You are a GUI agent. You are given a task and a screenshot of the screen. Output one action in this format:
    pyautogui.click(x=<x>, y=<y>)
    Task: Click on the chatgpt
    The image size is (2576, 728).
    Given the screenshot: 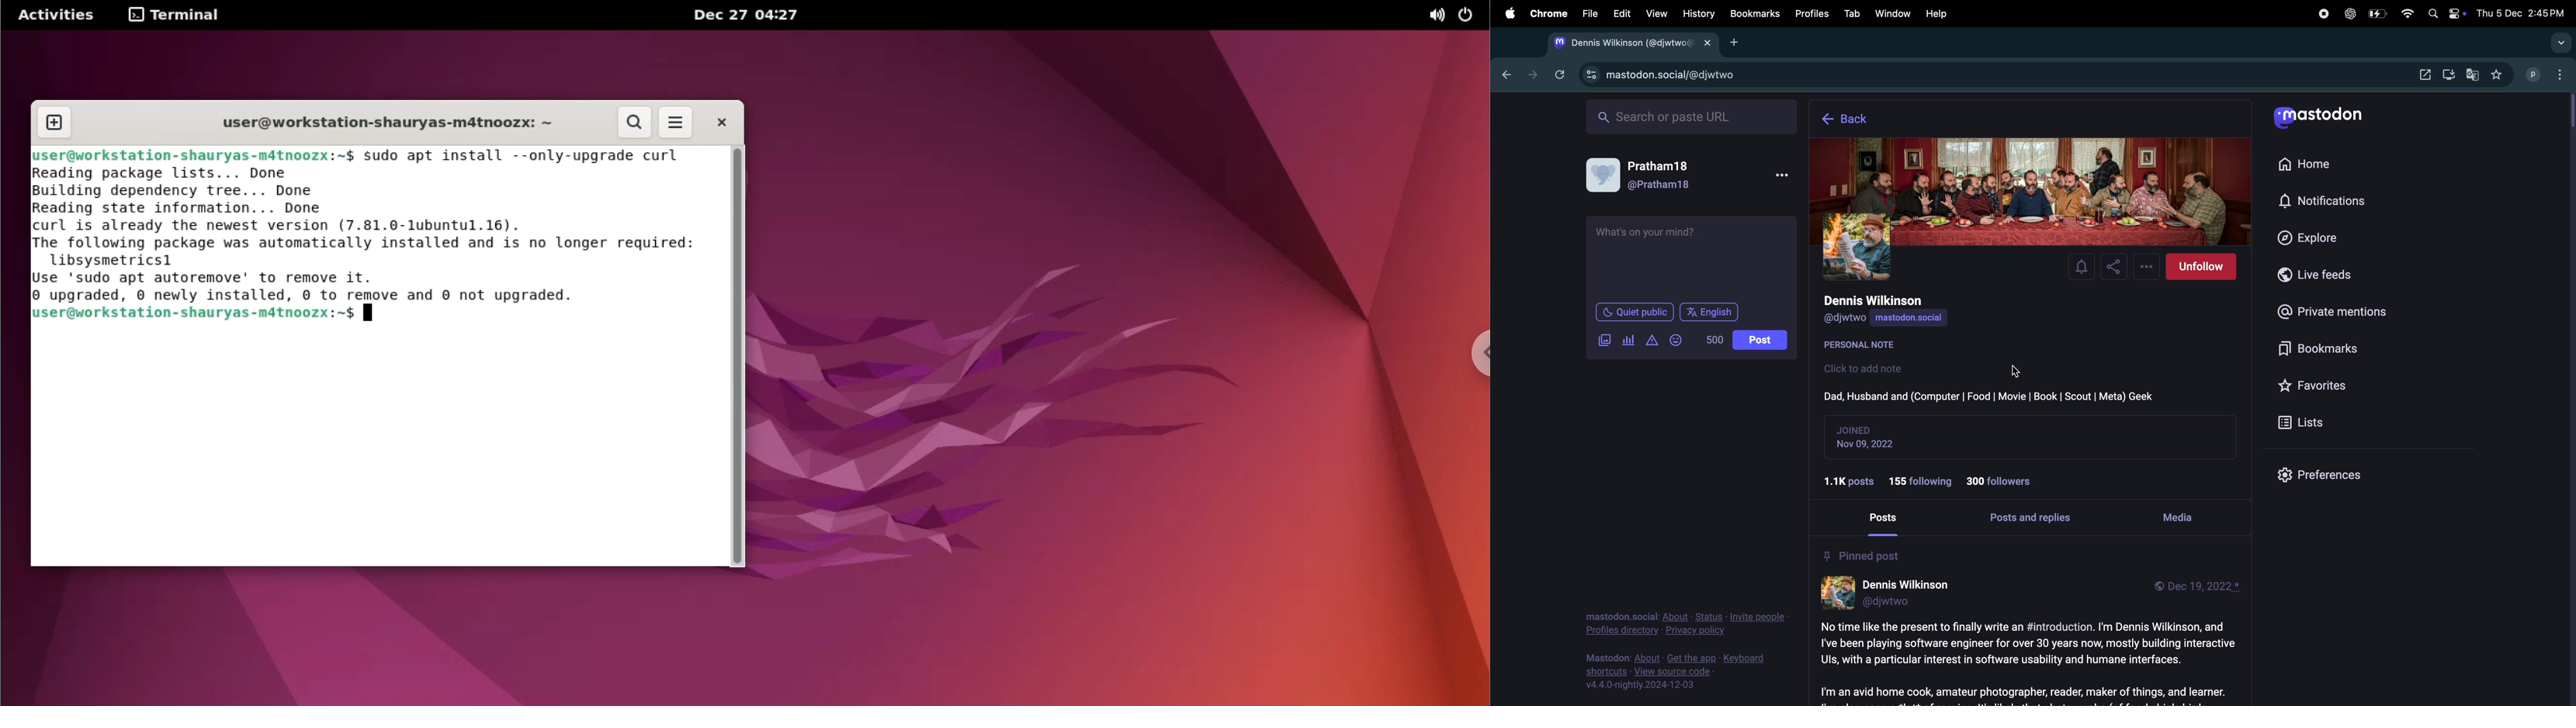 What is the action you would take?
    pyautogui.click(x=2350, y=15)
    